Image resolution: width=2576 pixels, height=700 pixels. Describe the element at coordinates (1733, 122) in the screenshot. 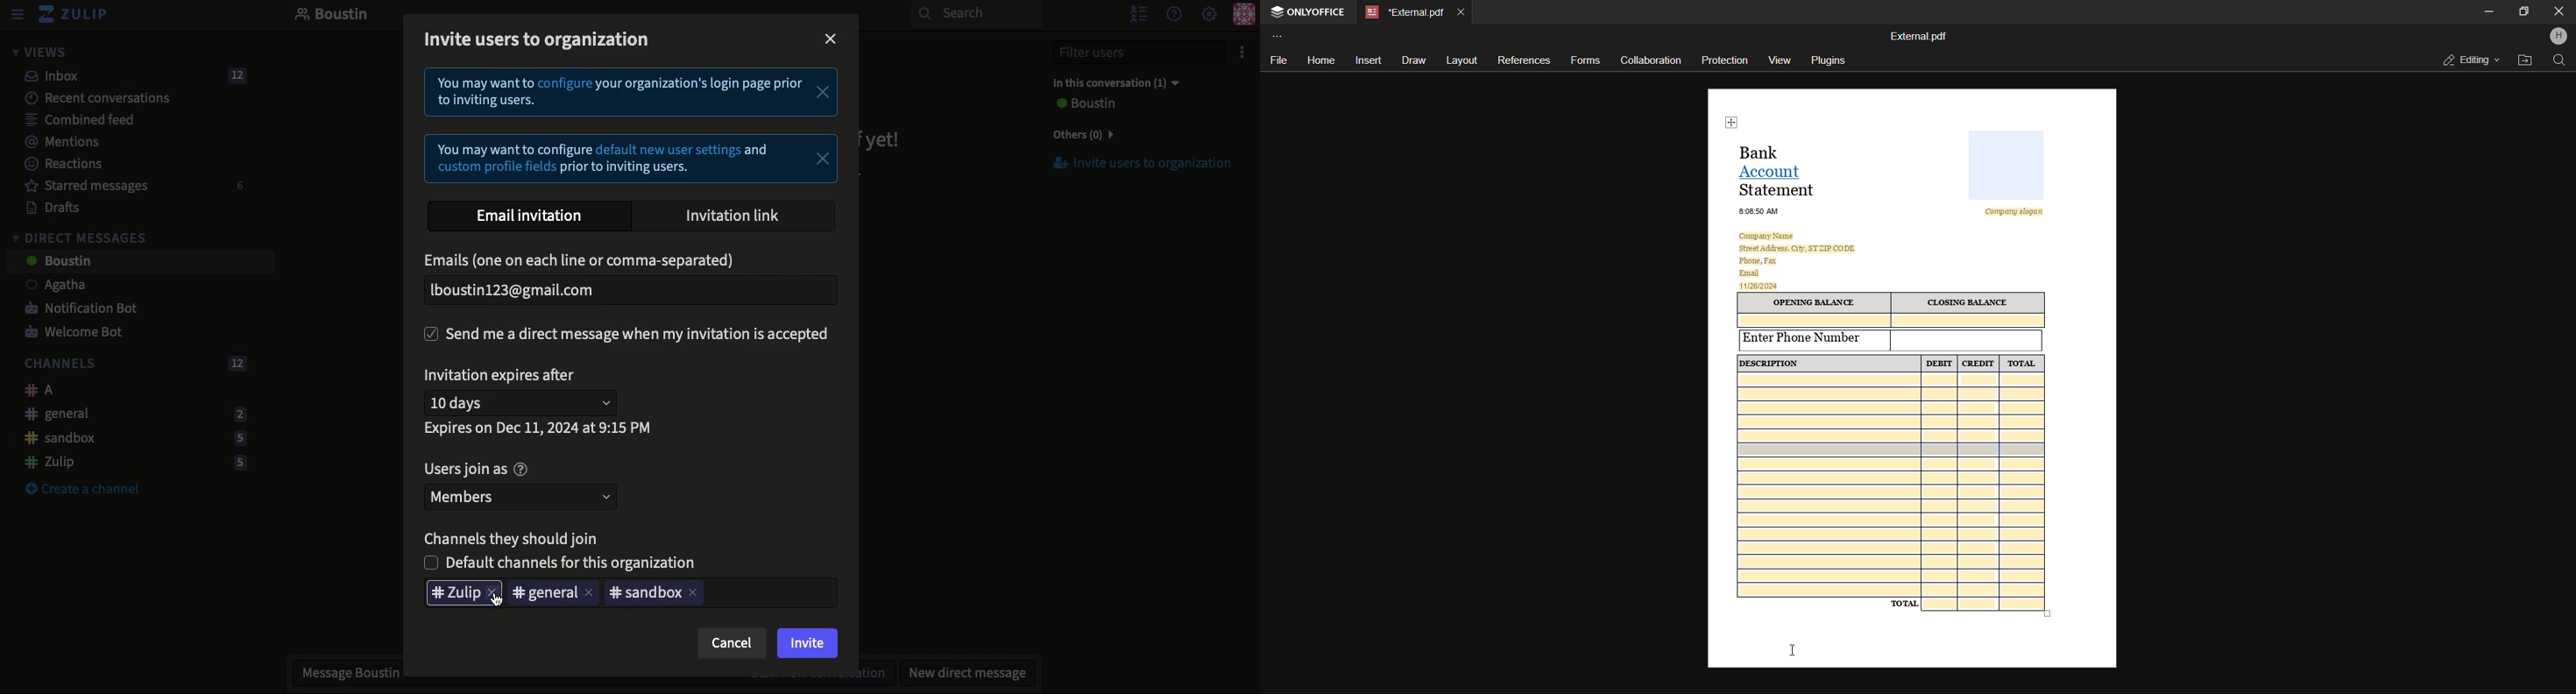

I see `icon` at that location.